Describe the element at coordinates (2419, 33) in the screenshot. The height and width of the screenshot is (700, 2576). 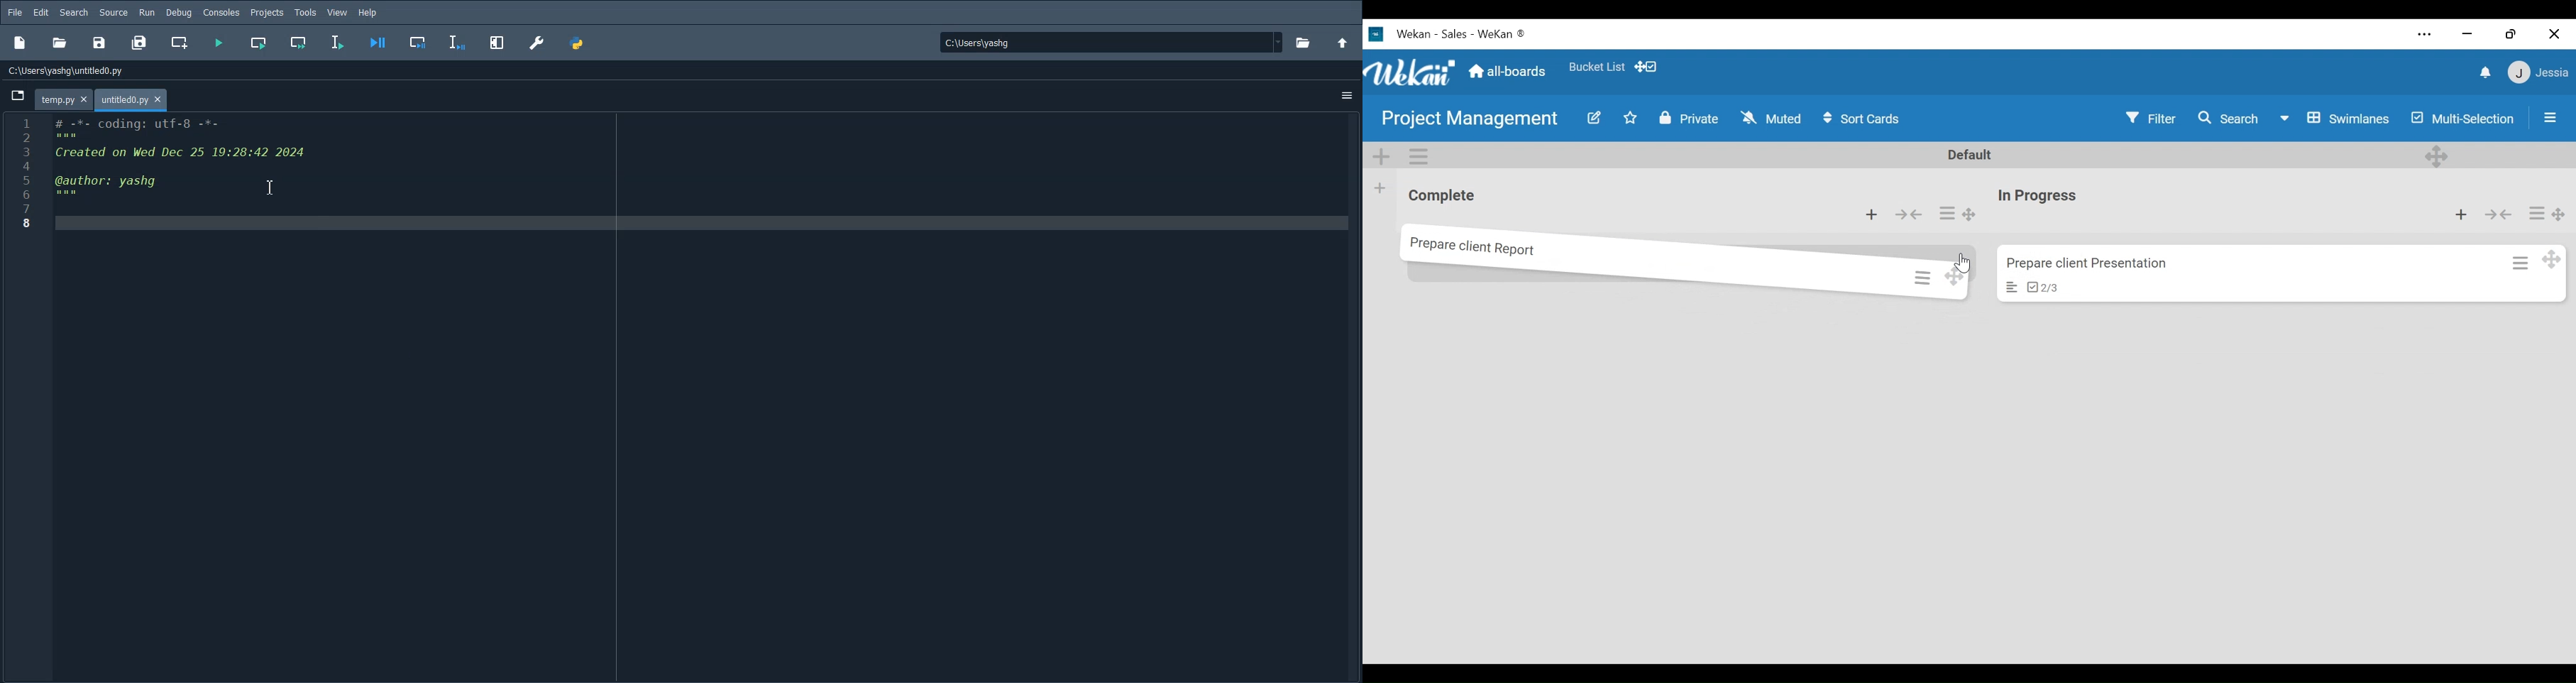
I see `Settings and more` at that location.